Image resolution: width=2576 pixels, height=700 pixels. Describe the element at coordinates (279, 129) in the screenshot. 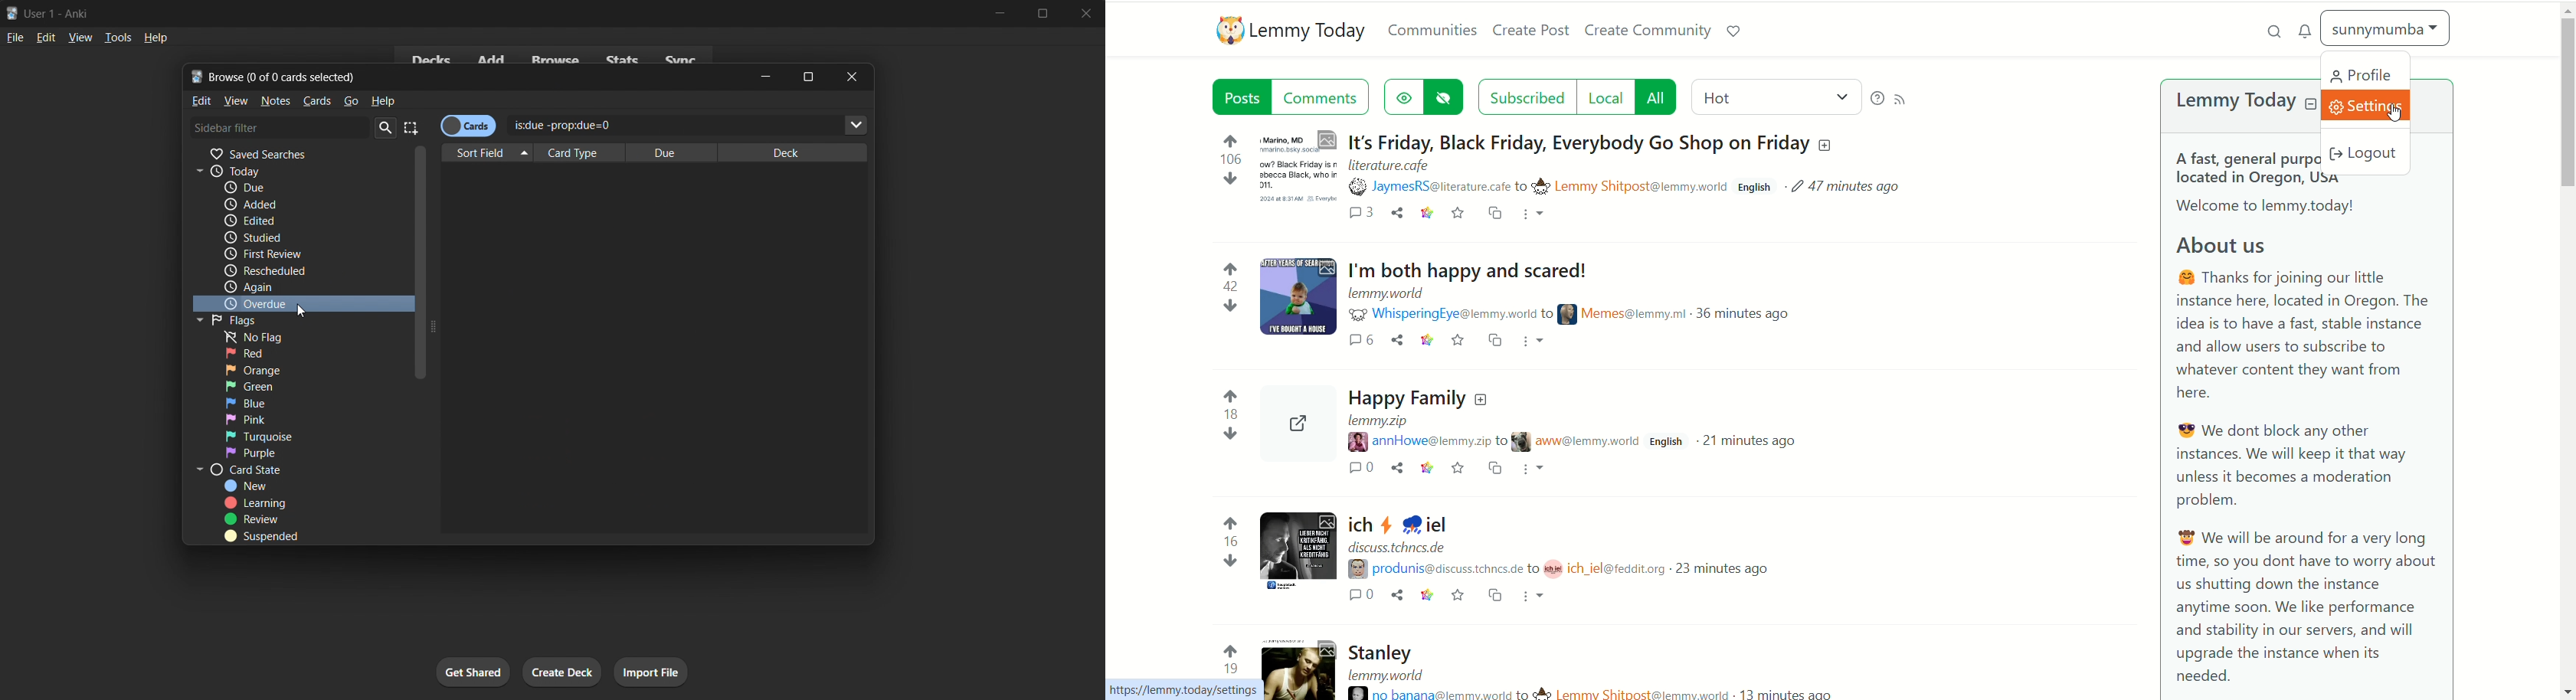

I see `sidebar filter` at that location.